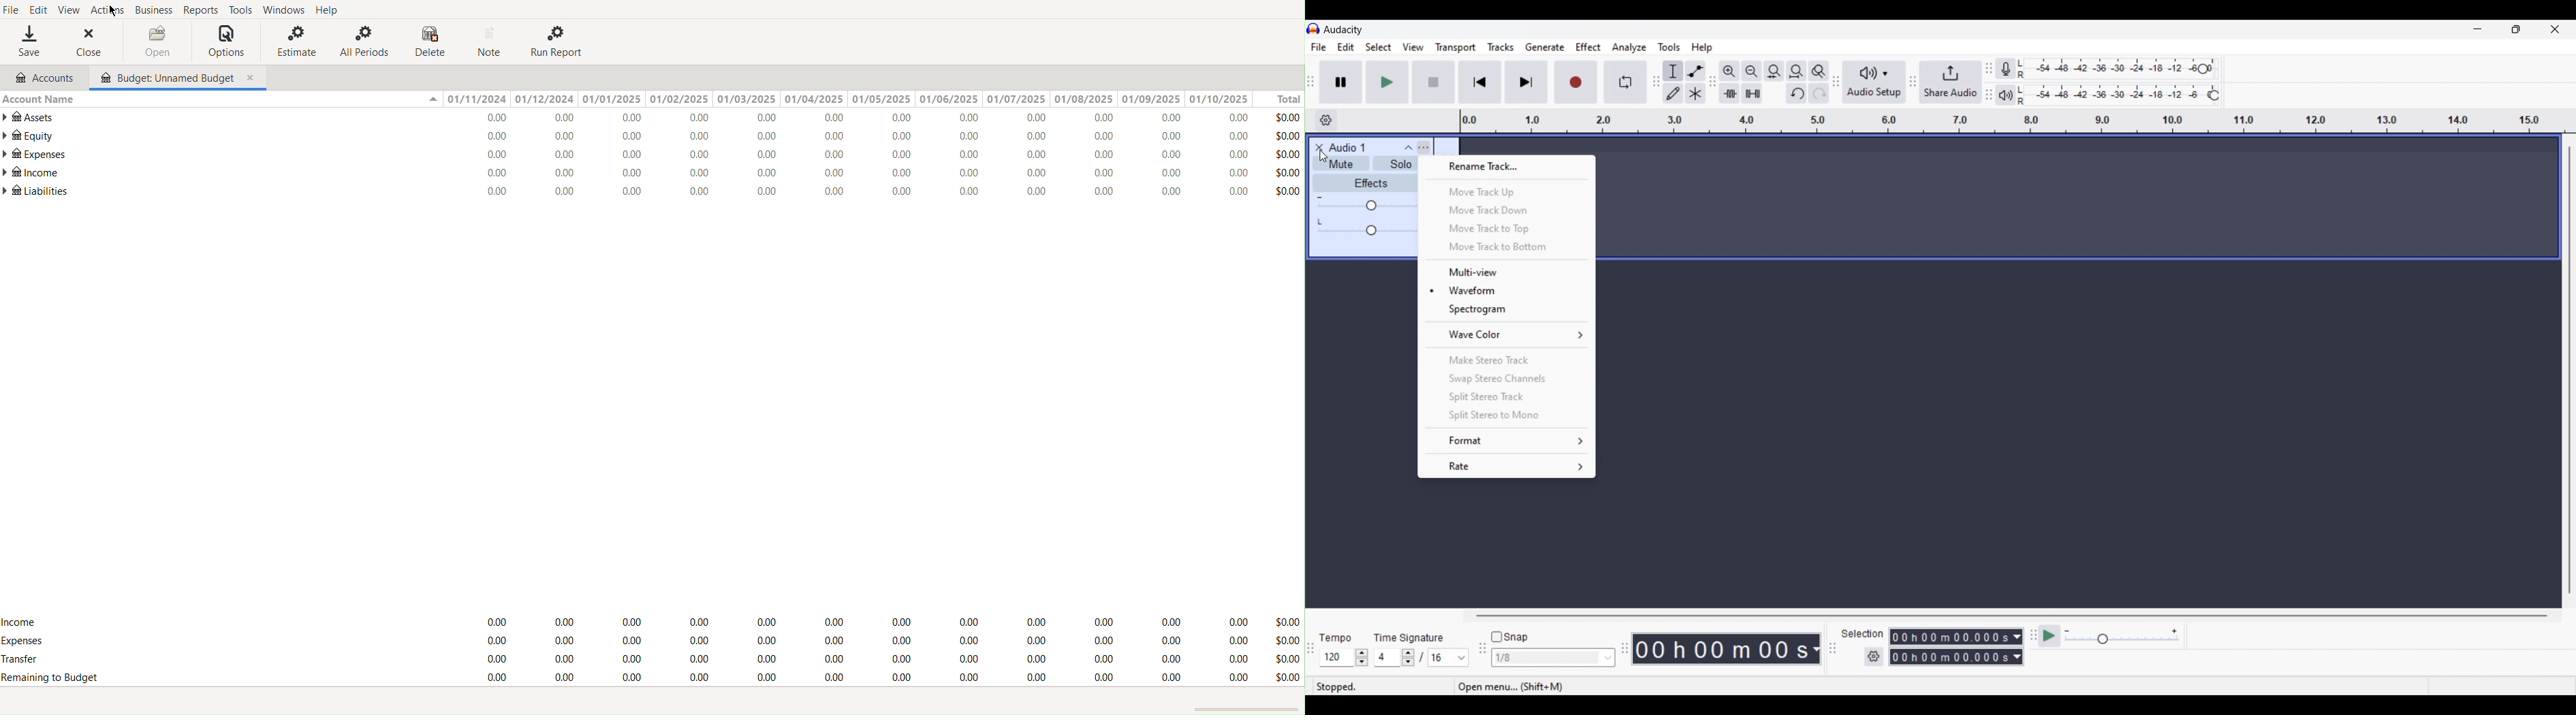 This screenshot has height=728, width=2576. I want to click on Dates, so click(849, 99).